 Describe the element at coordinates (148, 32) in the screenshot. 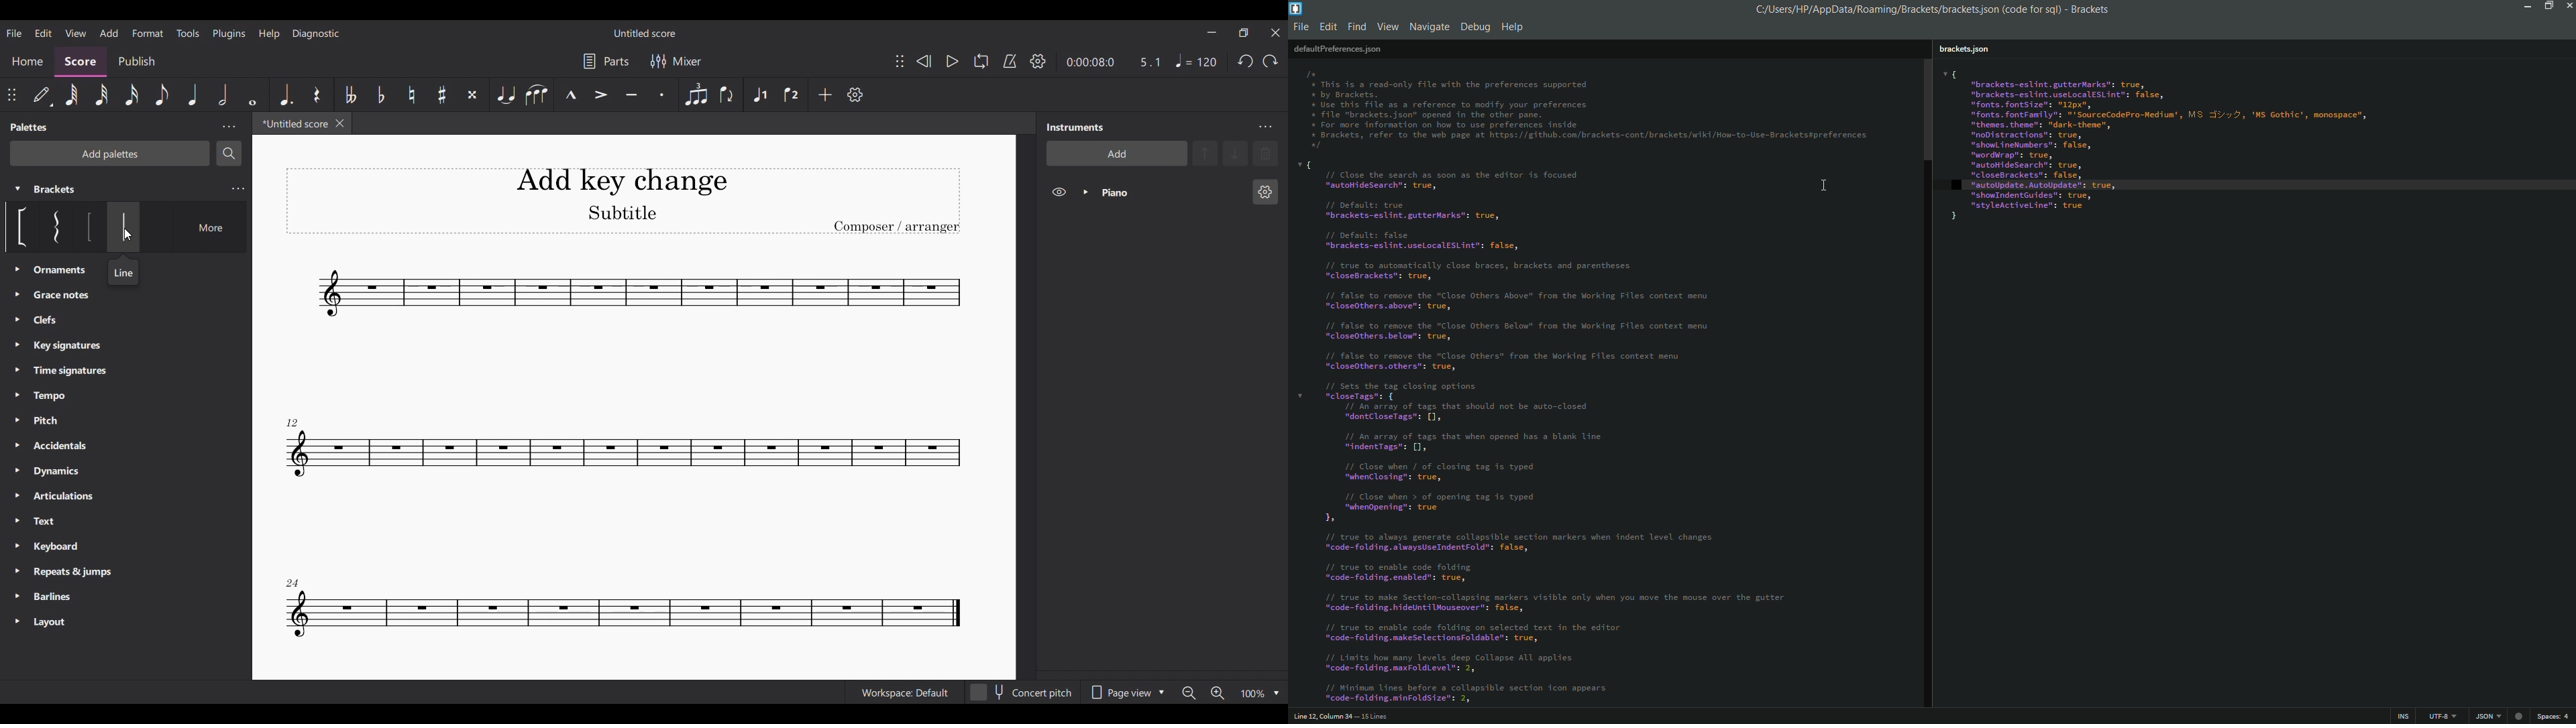

I see `Format menu` at that location.